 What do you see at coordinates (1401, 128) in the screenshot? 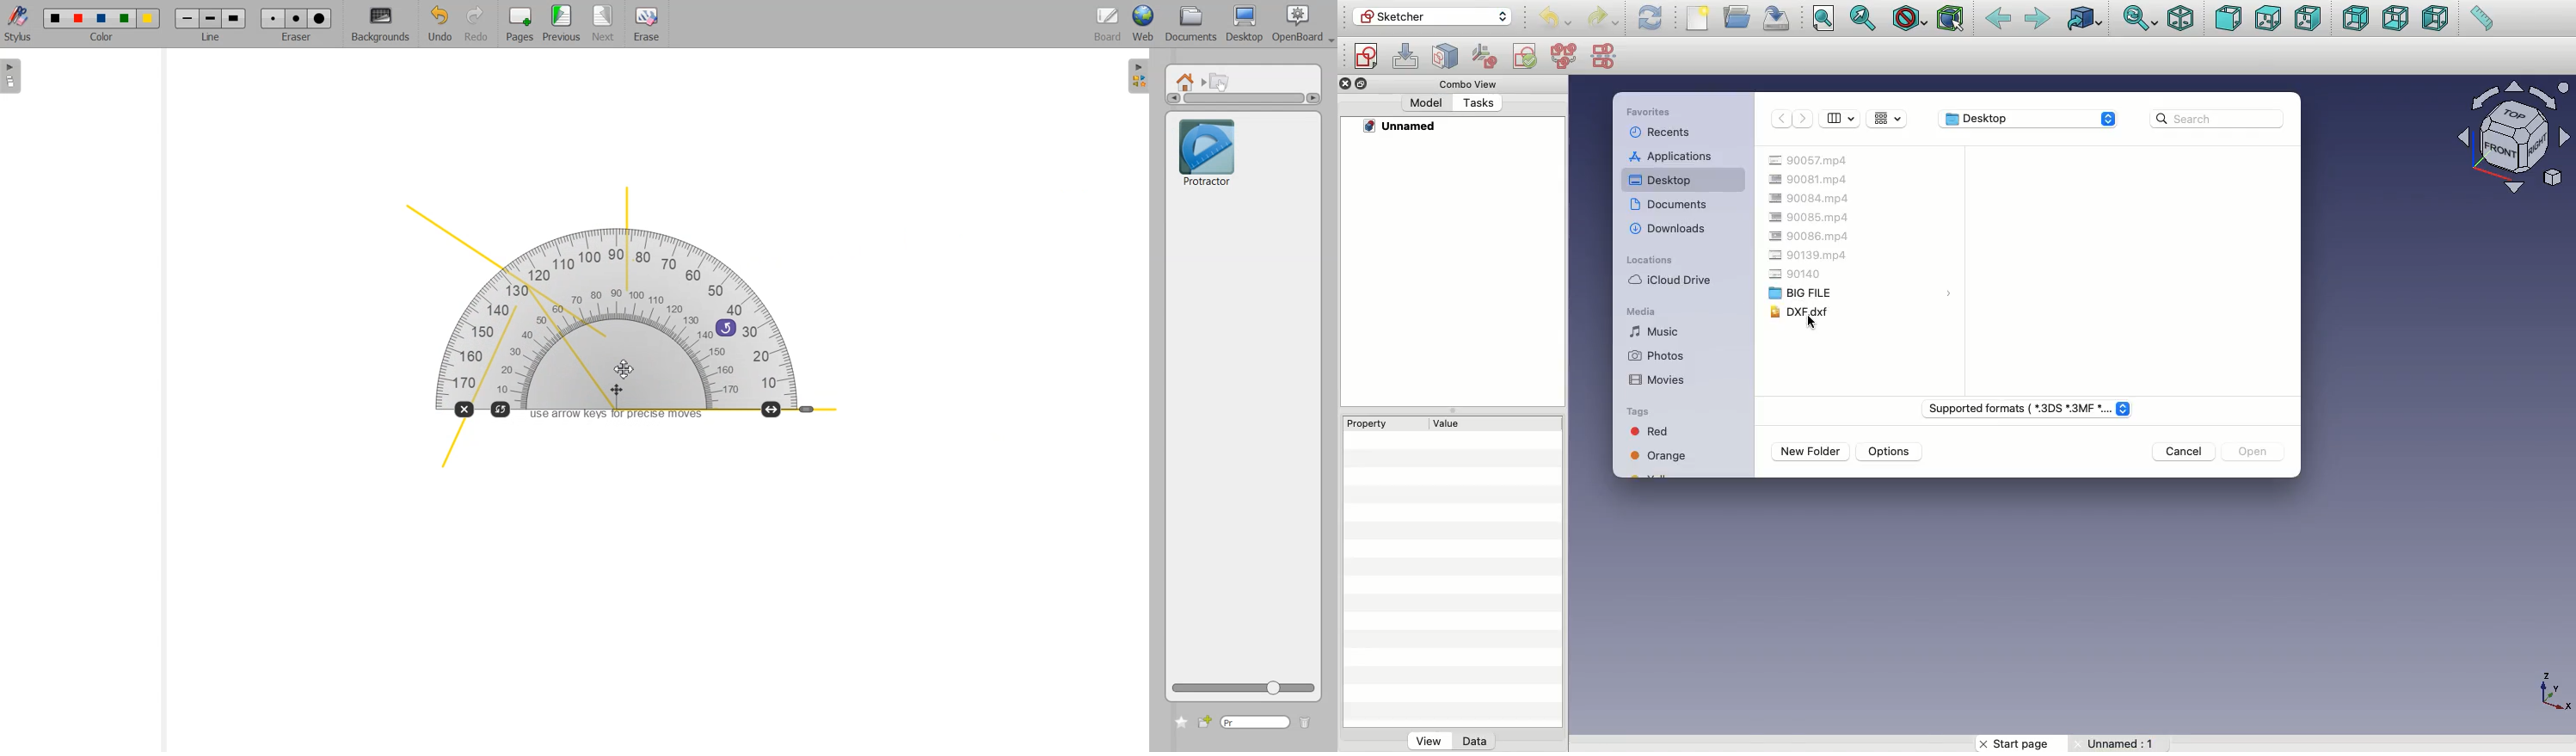
I see `Unnamed` at bounding box center [1401, 128].